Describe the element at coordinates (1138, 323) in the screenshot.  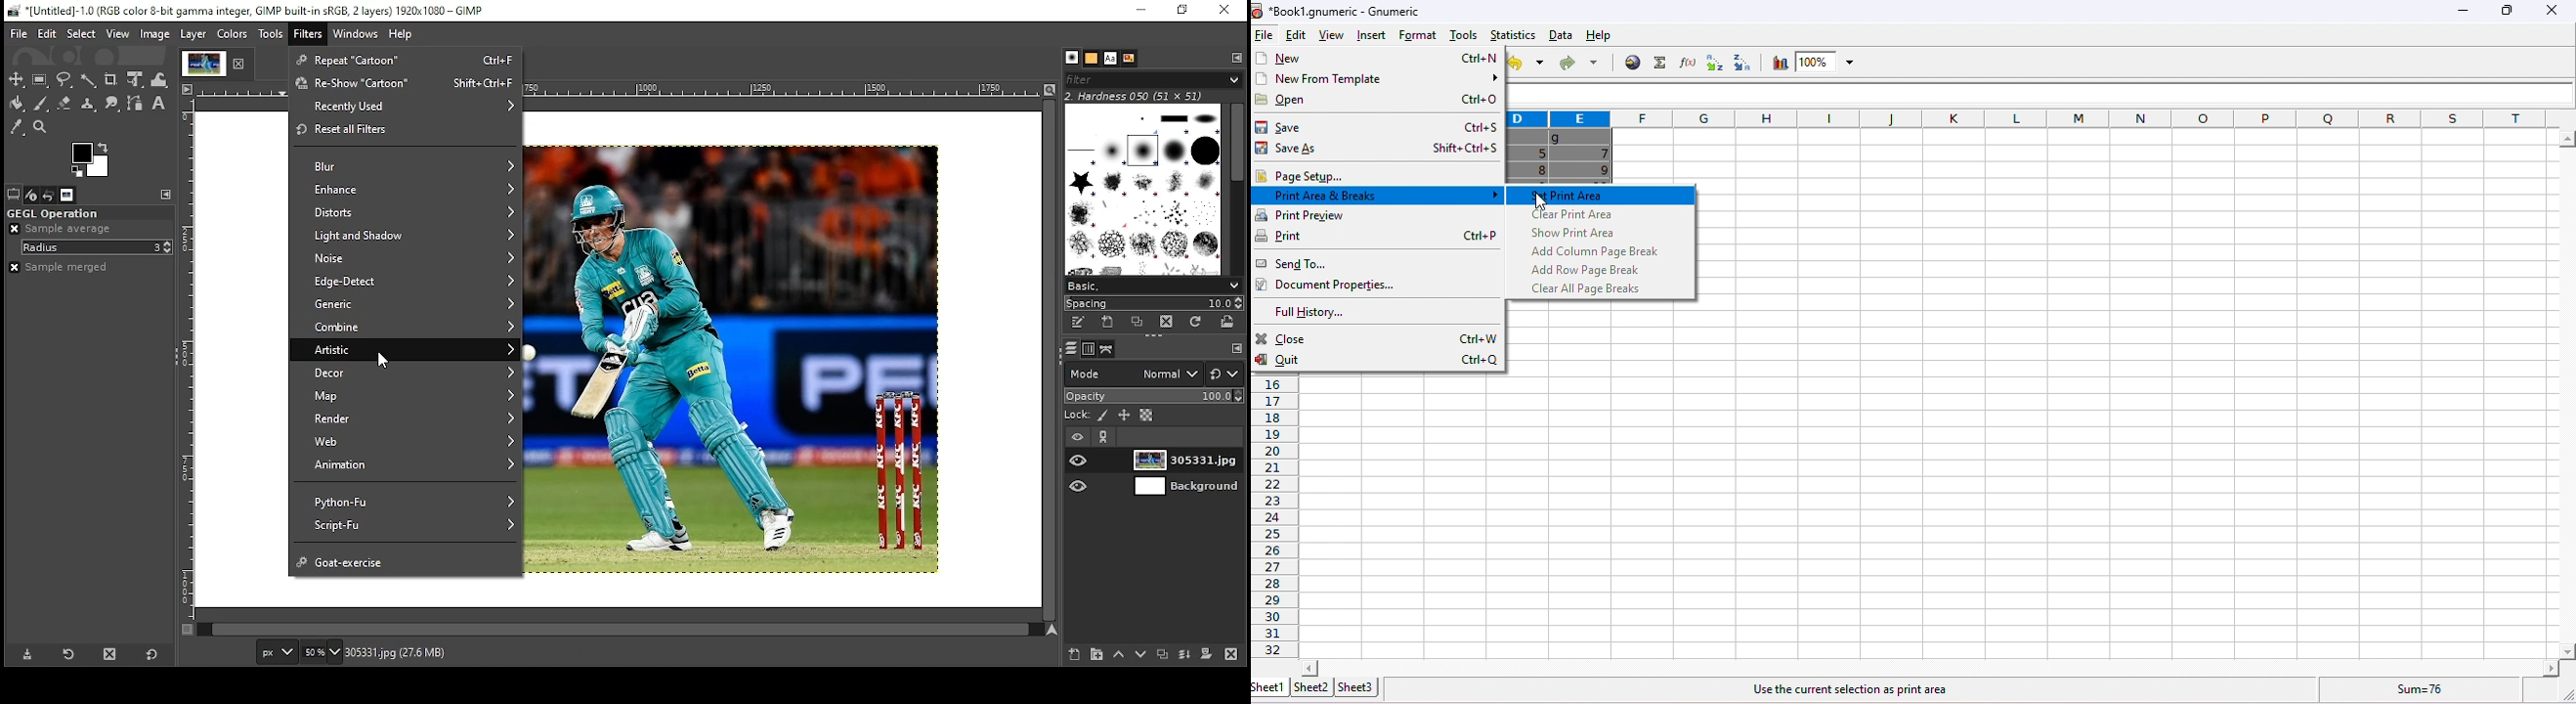
I see `duplicate brush` at that location.